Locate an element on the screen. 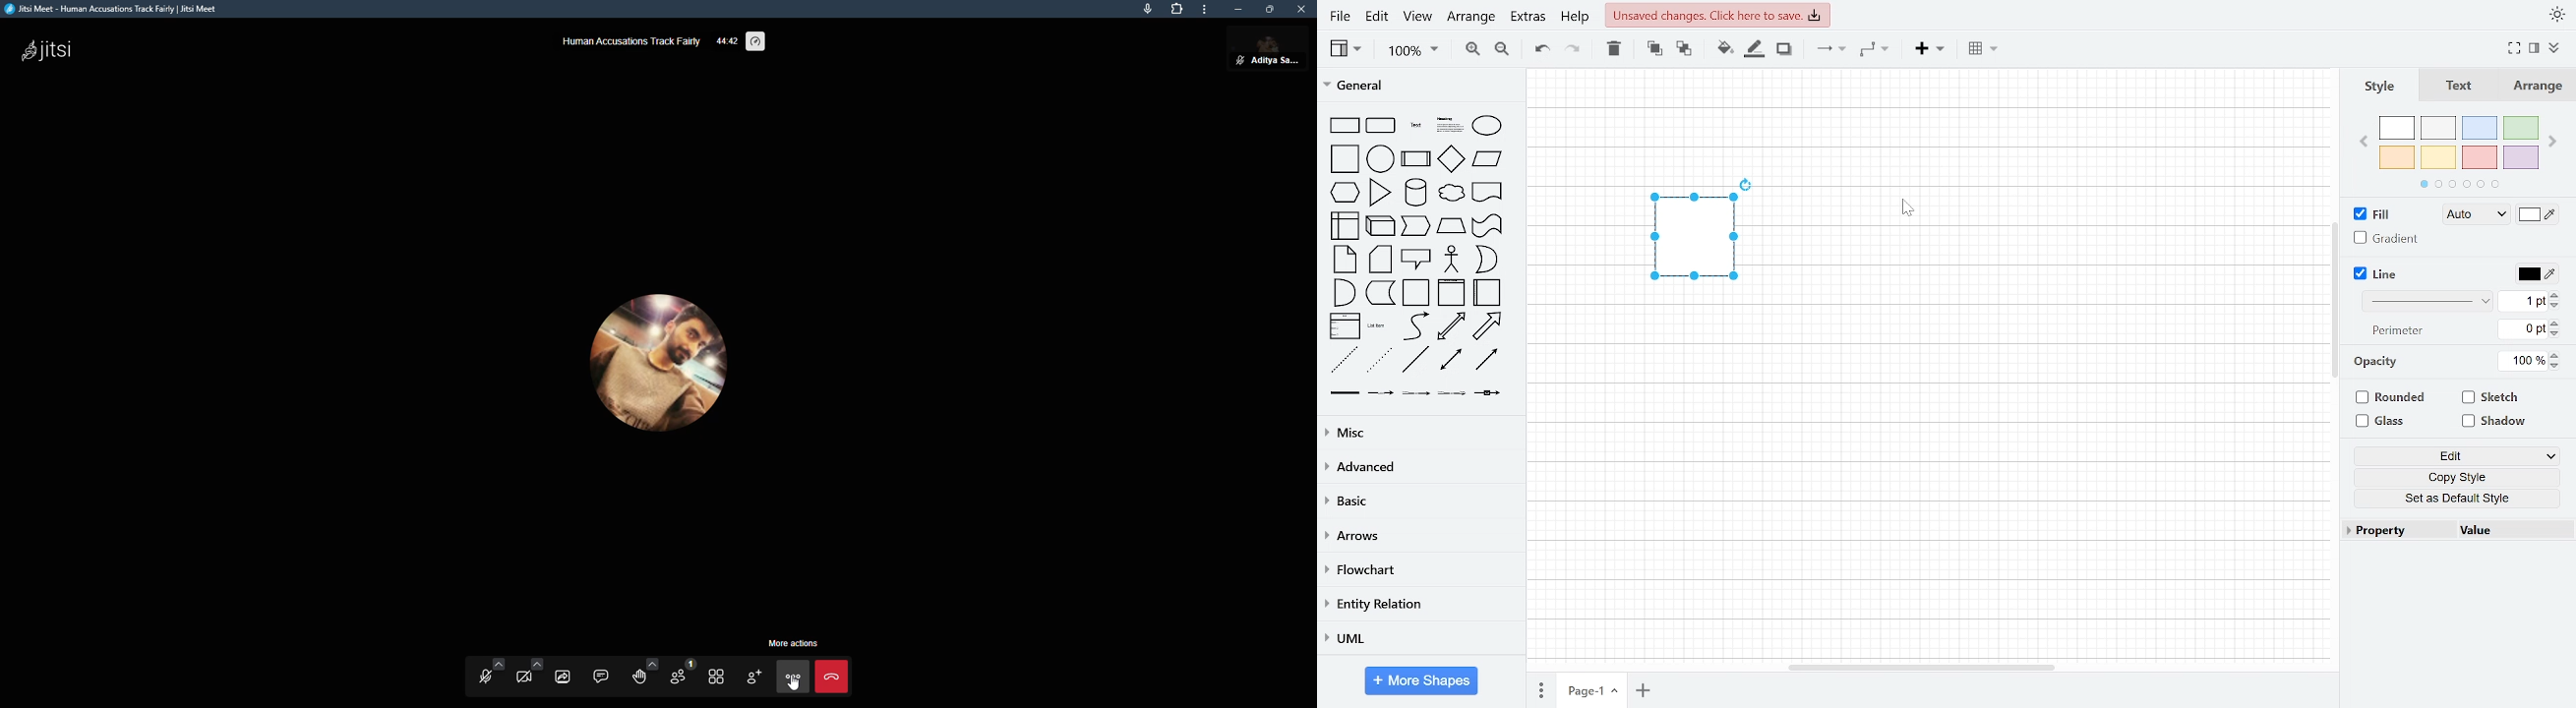 This screenshot has width=2576, height=728. file is located at coordinates (1339, 16).